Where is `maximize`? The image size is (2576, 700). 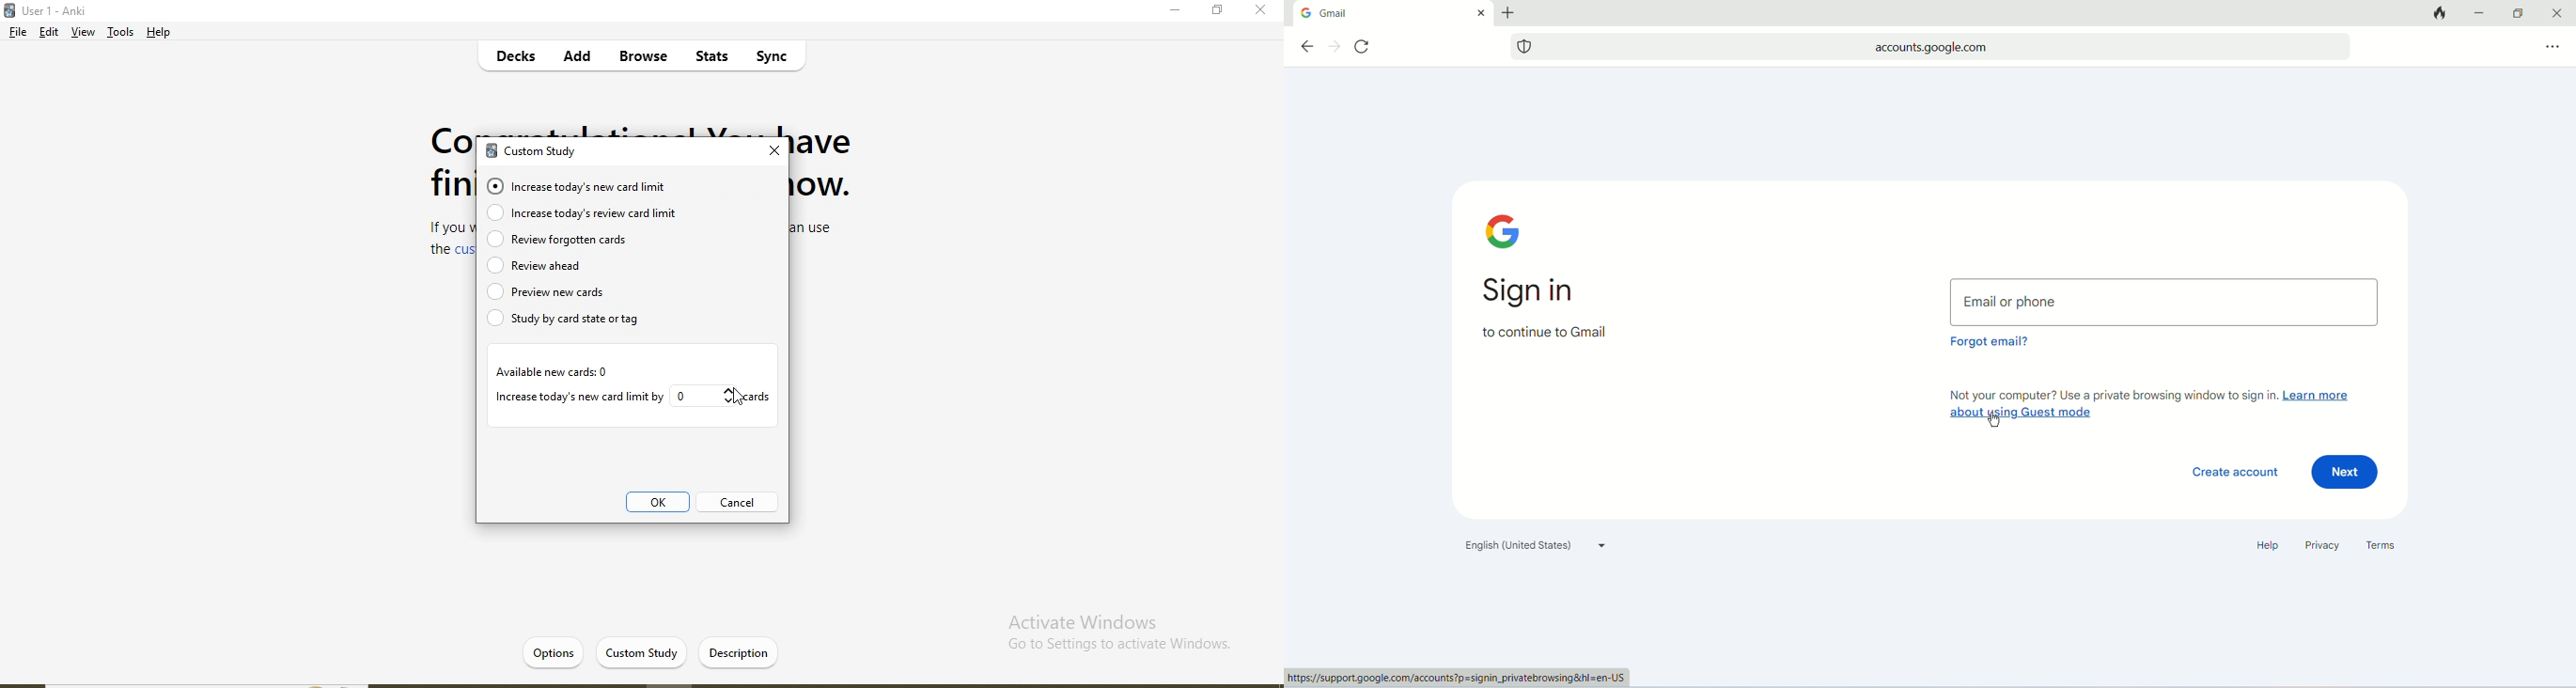 maximize is located at coordinates (2516, 13).